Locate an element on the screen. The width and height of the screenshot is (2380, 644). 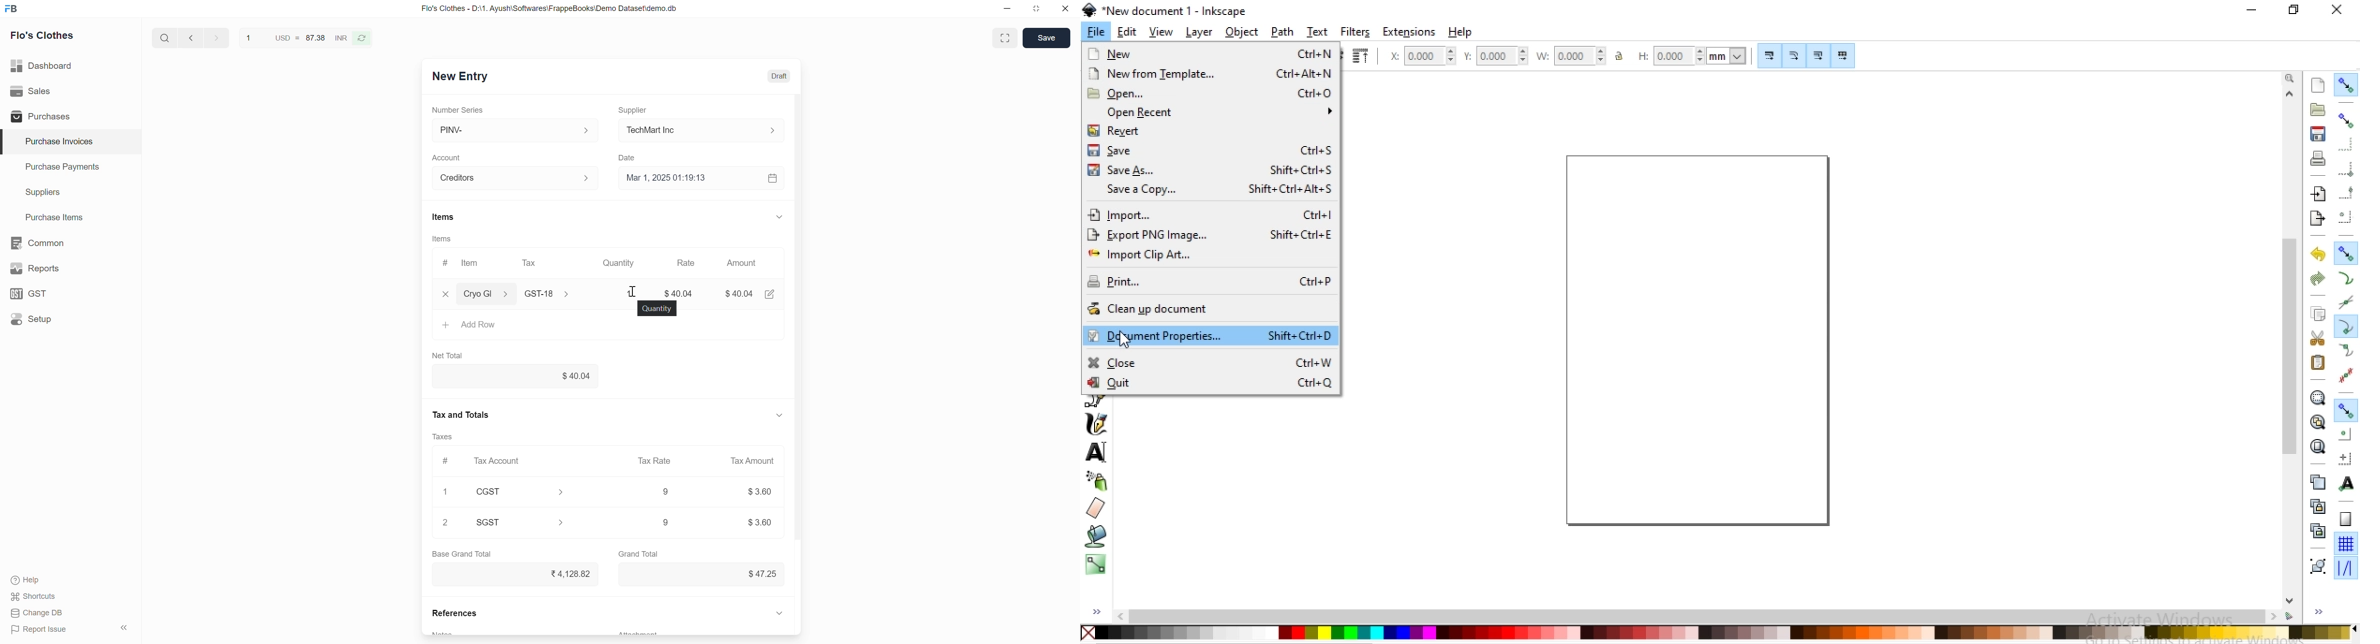
 Help is located at coordinates (35, 581).